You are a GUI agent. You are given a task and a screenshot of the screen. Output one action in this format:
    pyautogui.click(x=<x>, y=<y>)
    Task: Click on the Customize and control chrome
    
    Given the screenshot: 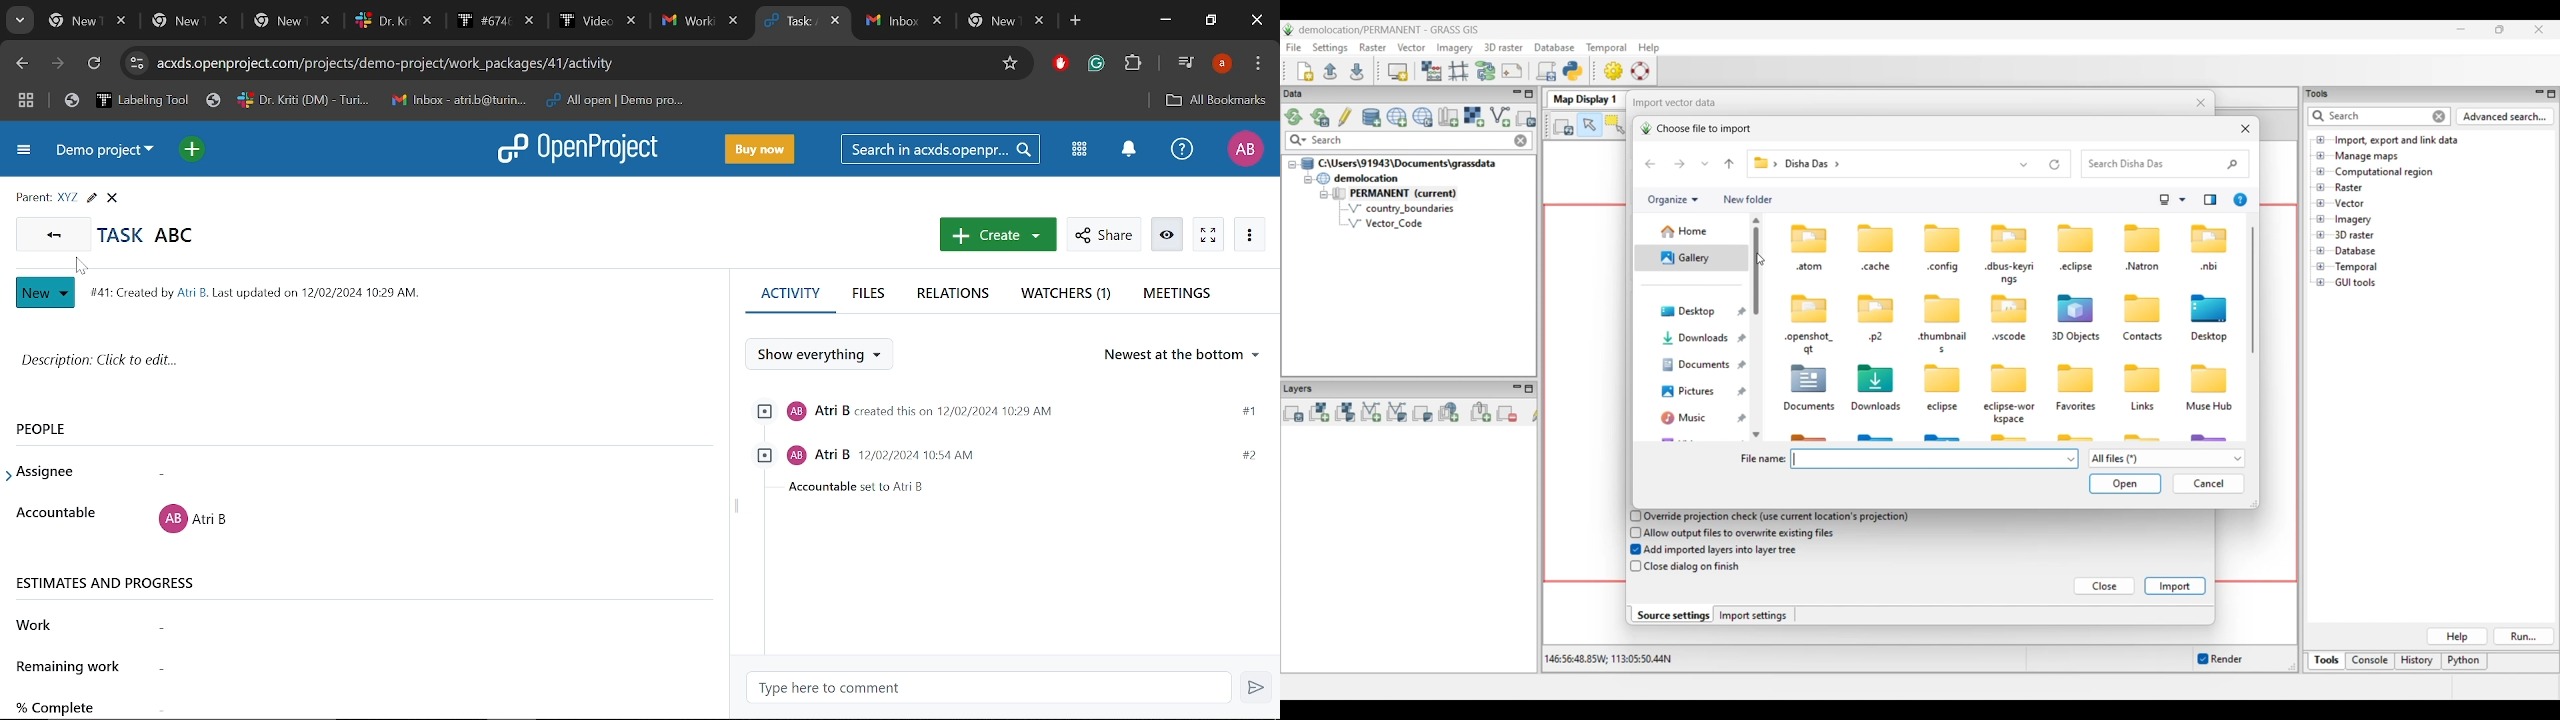 What is the action you would take?
    pyautogui.click(x=1258, y=63)
    